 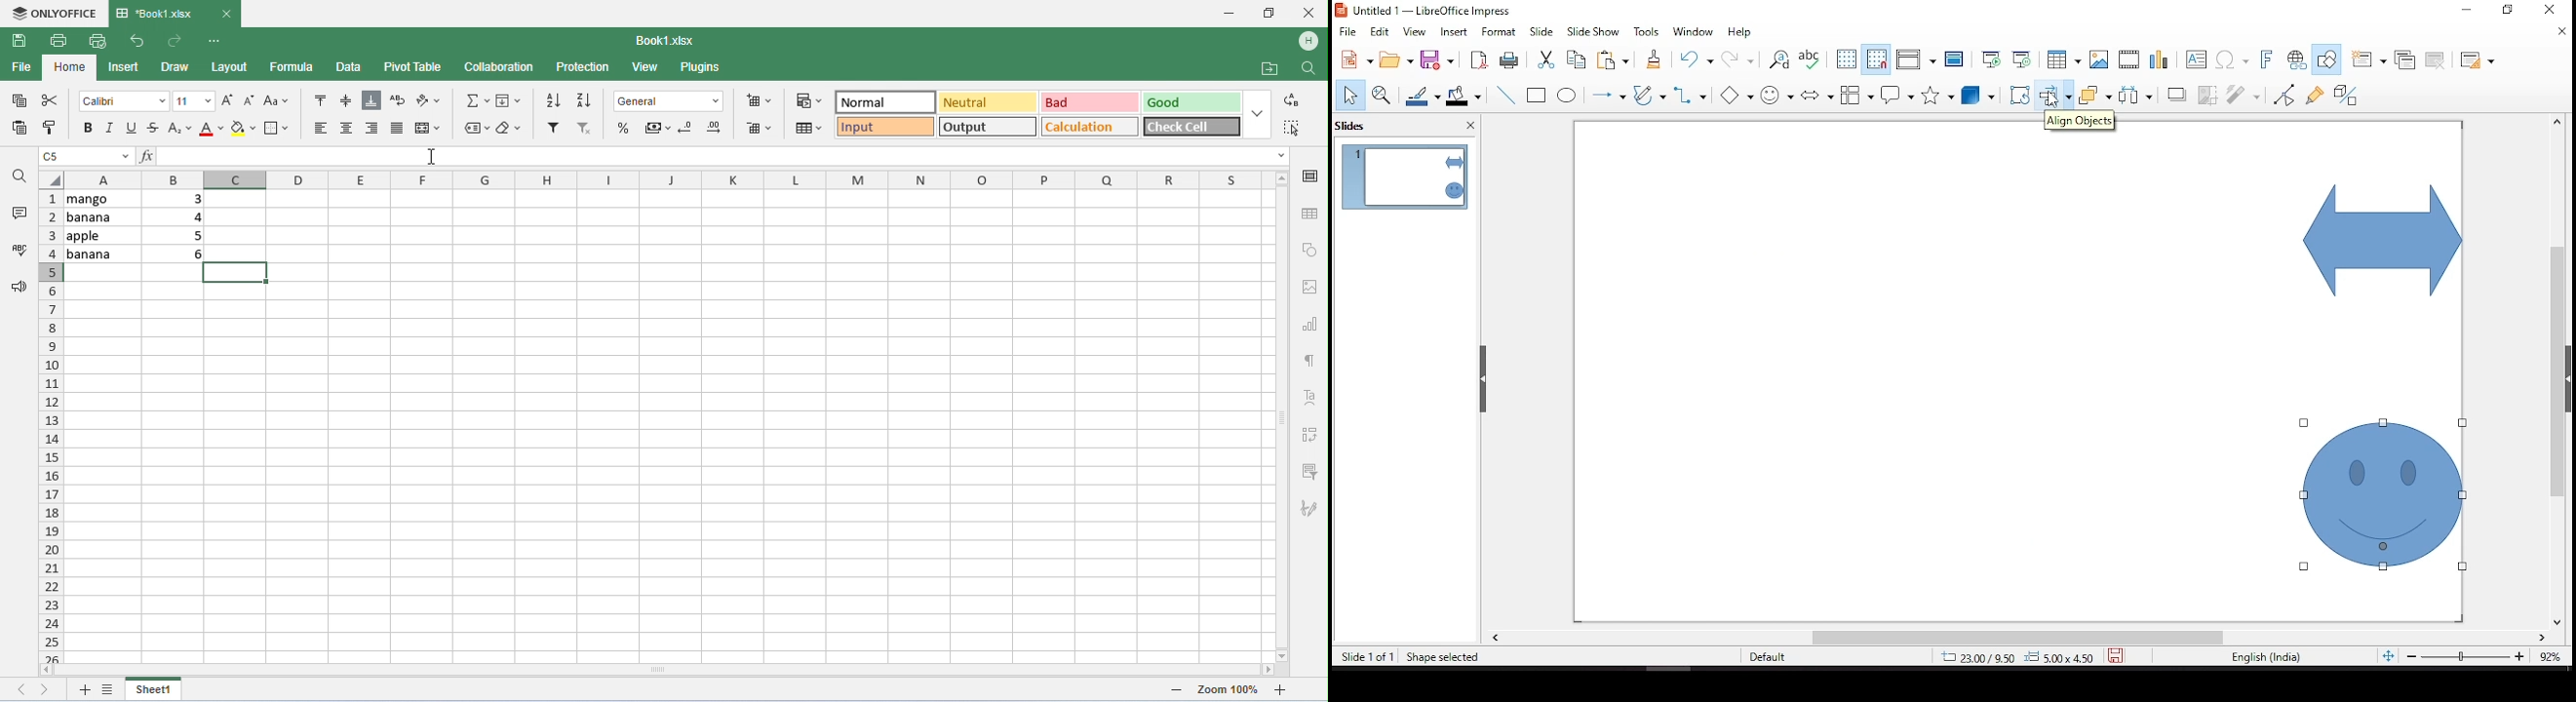 What do you see at coordinates (209, 129) in the screenshot?
I see `font color` at bounding box center [209, 129].